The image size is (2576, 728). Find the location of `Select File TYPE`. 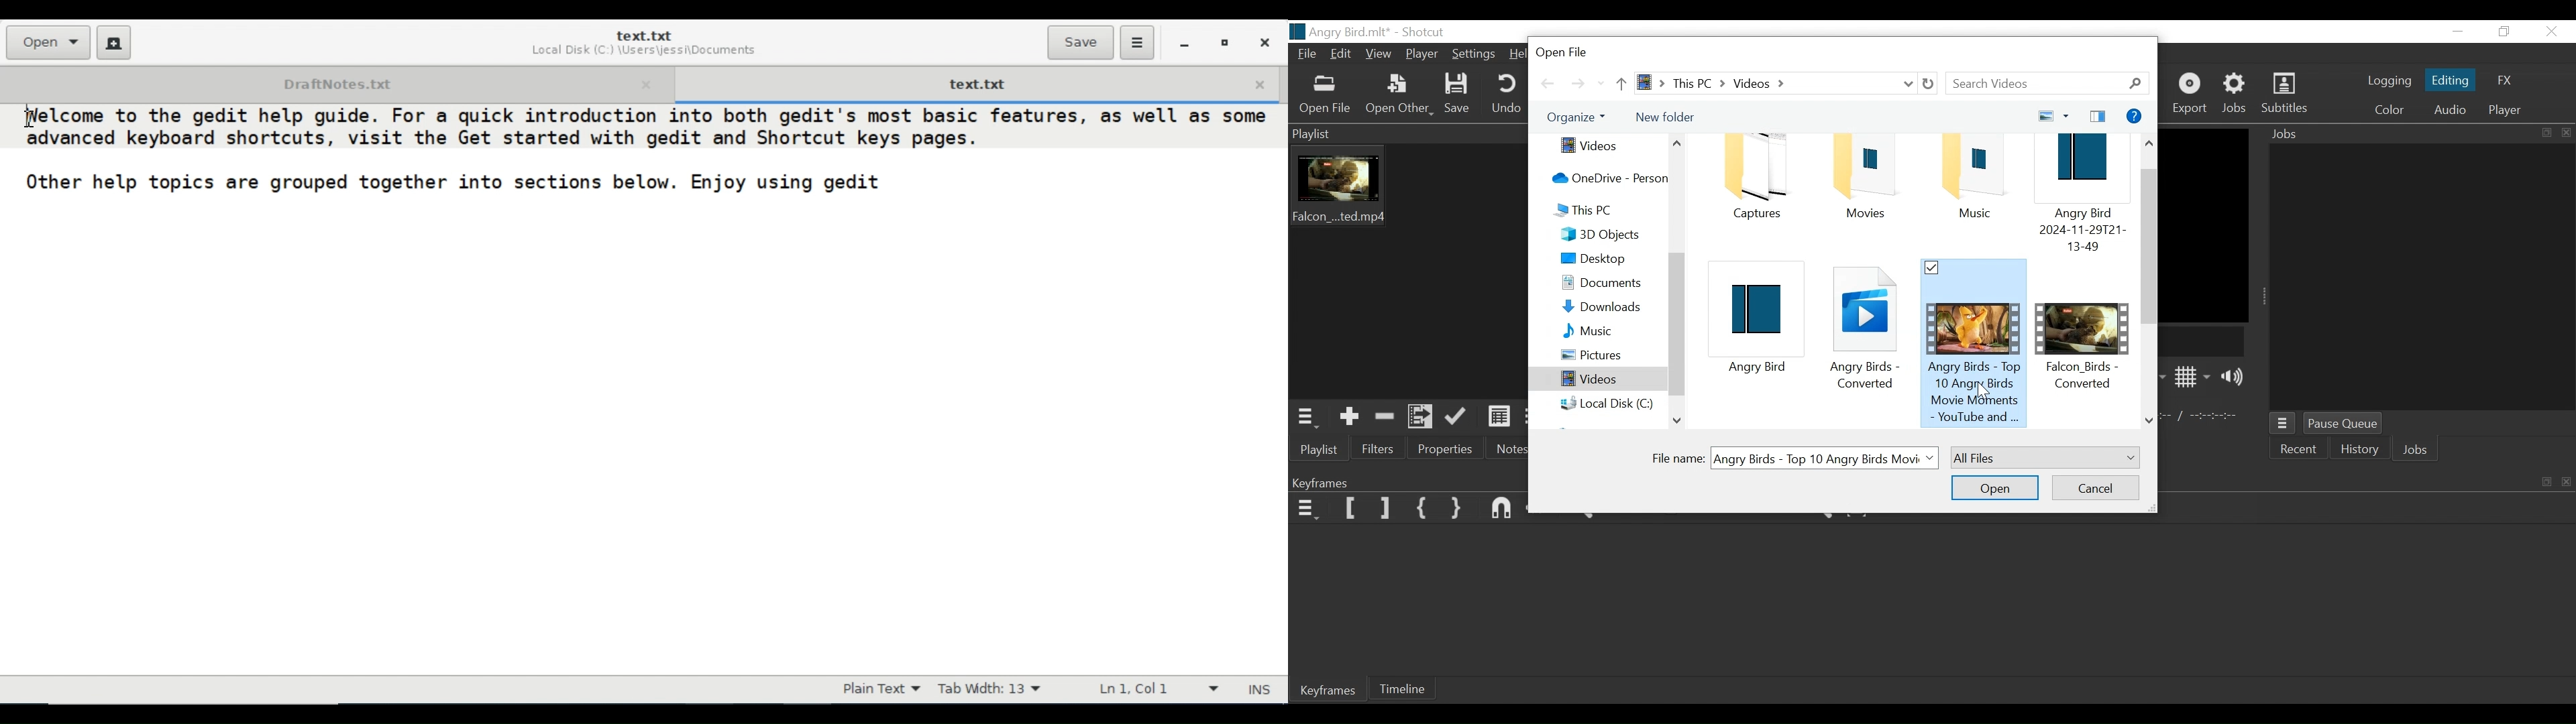

Select File TYPE is located at coordinates (2047, 457).